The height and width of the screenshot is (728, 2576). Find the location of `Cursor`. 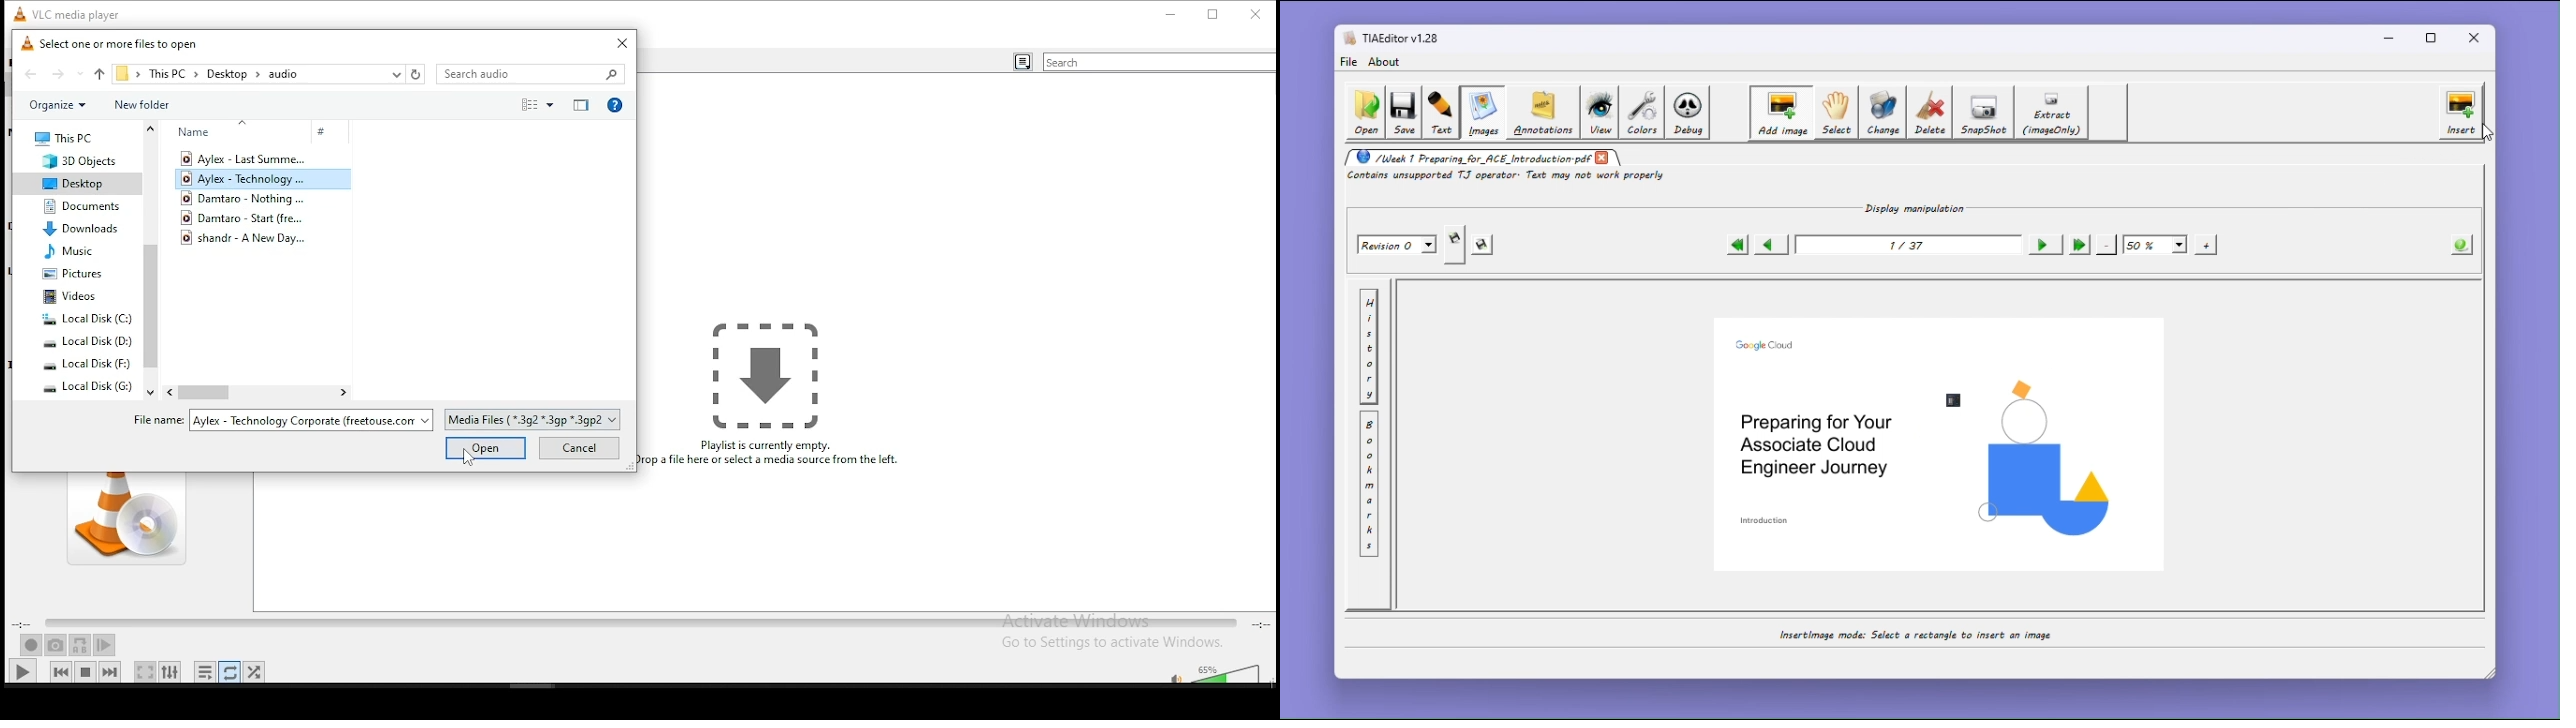

Cursor is located at coordinates (469, 459).